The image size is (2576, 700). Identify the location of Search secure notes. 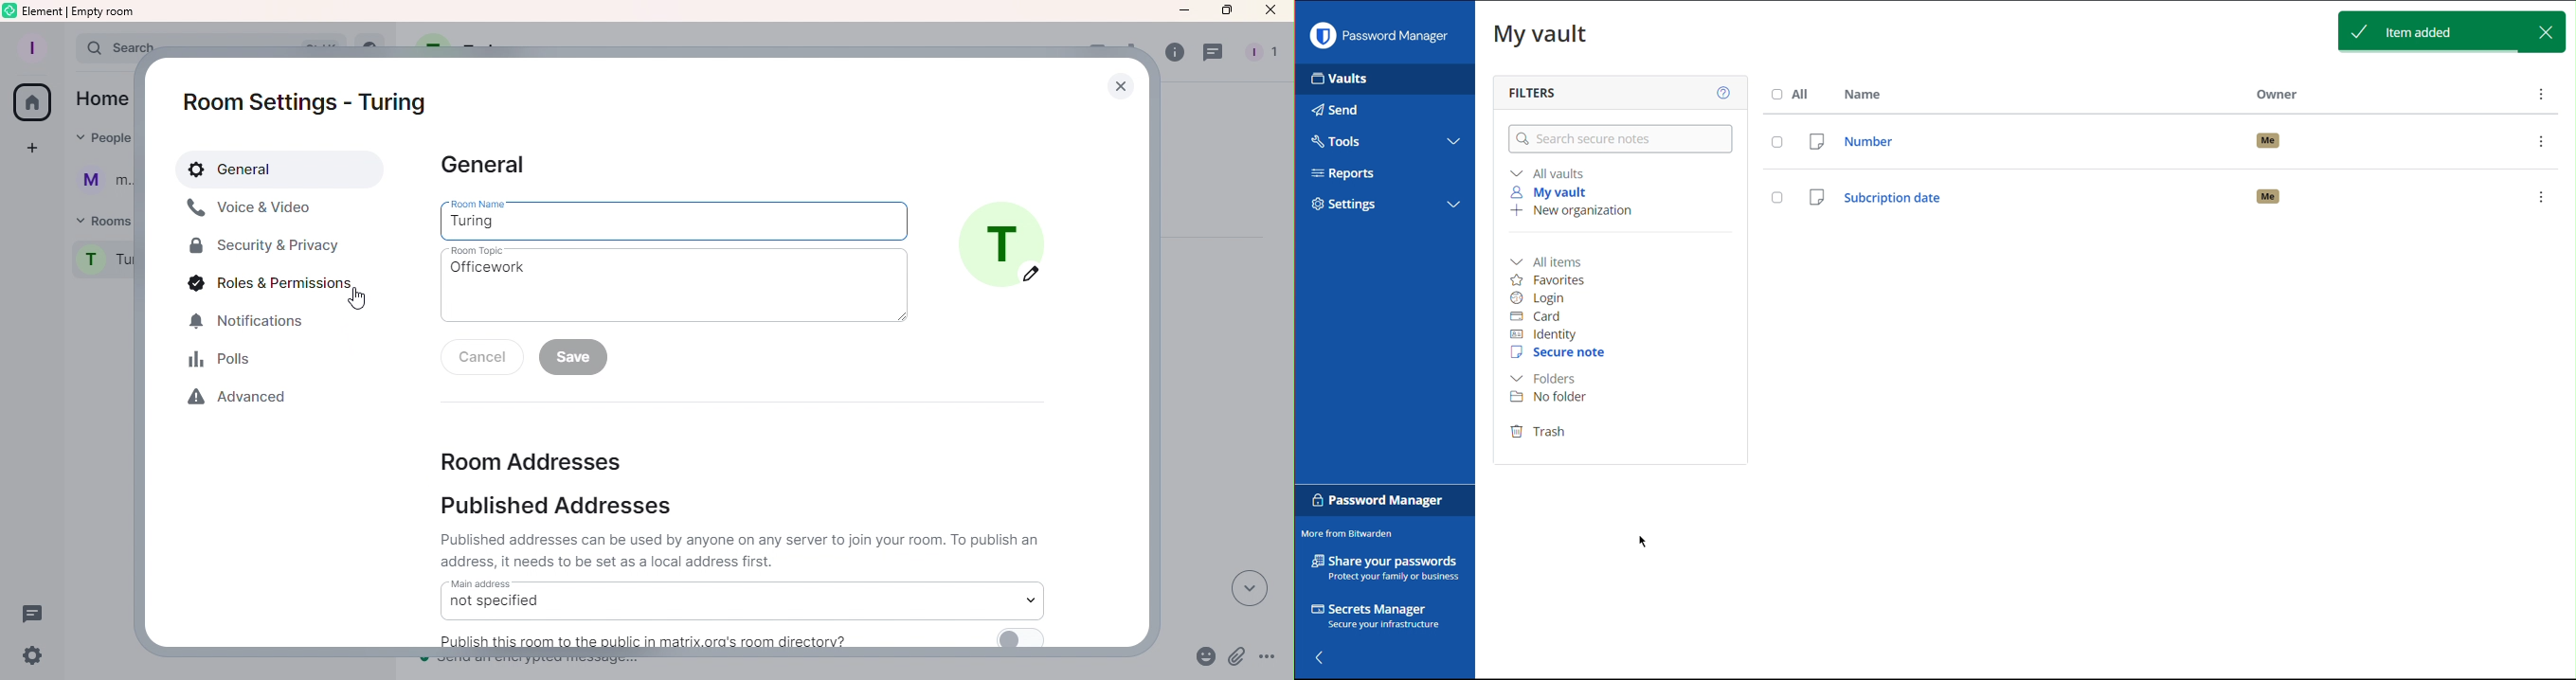
(1619, 139).